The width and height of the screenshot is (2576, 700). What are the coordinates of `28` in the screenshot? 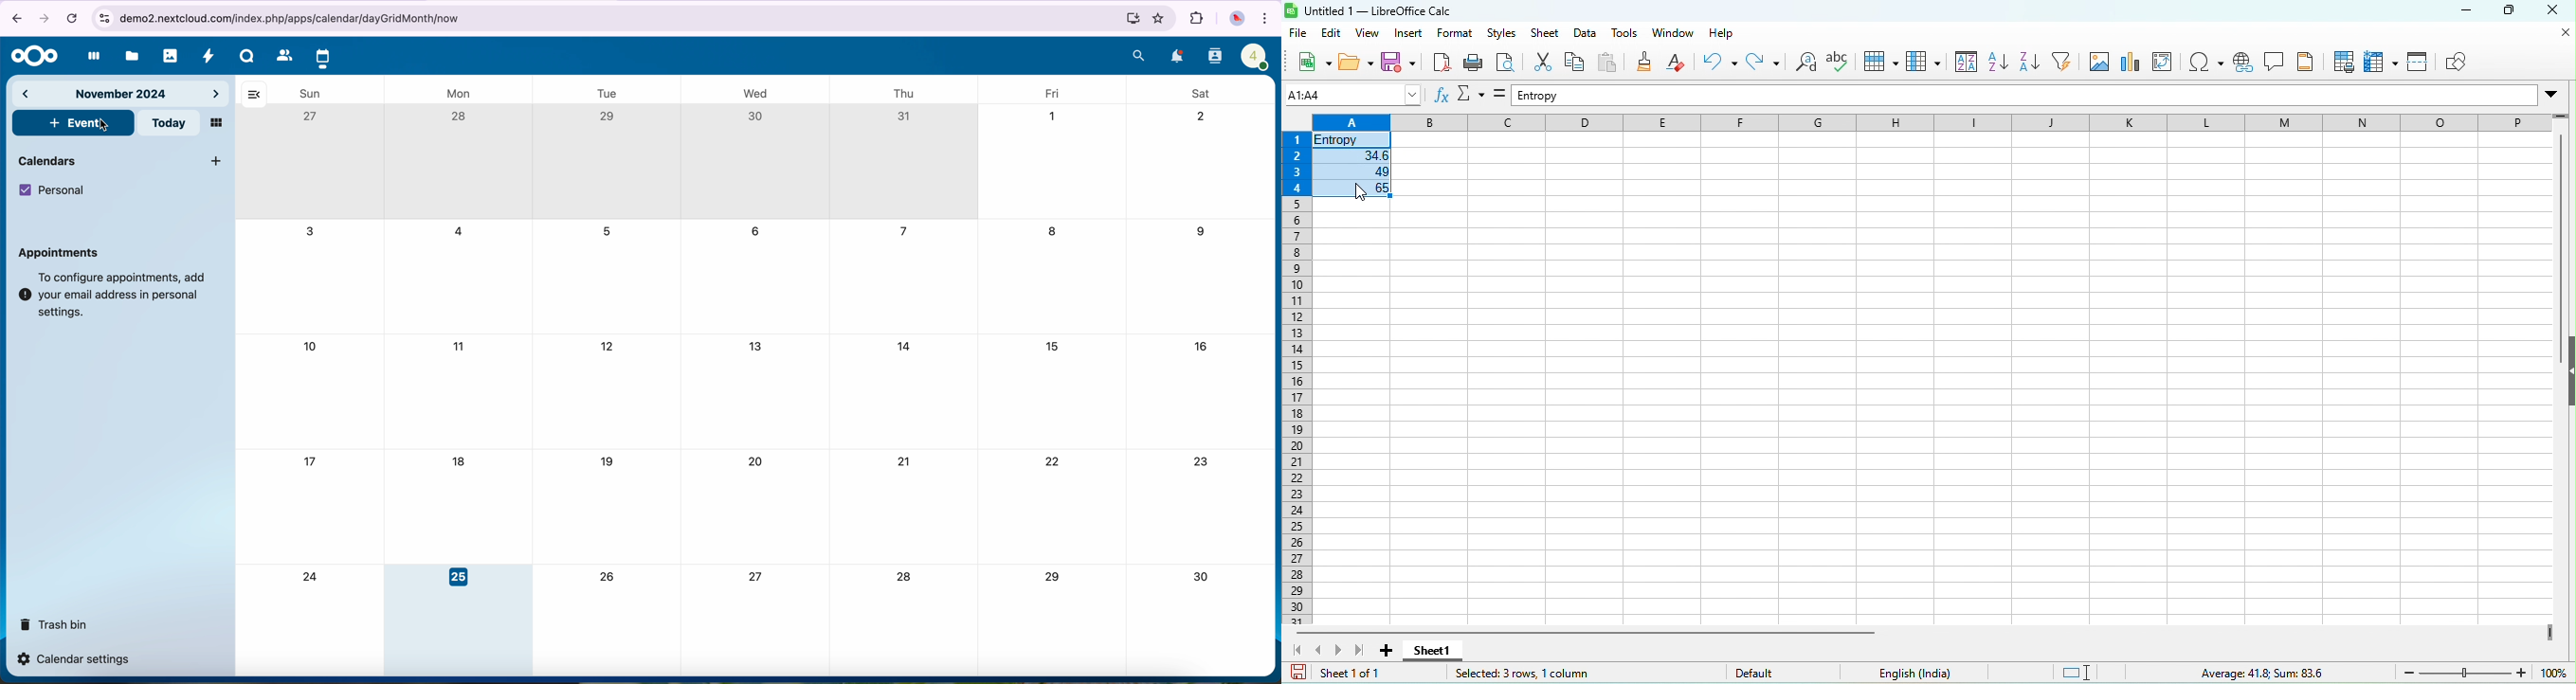 It's located at (460, 118).